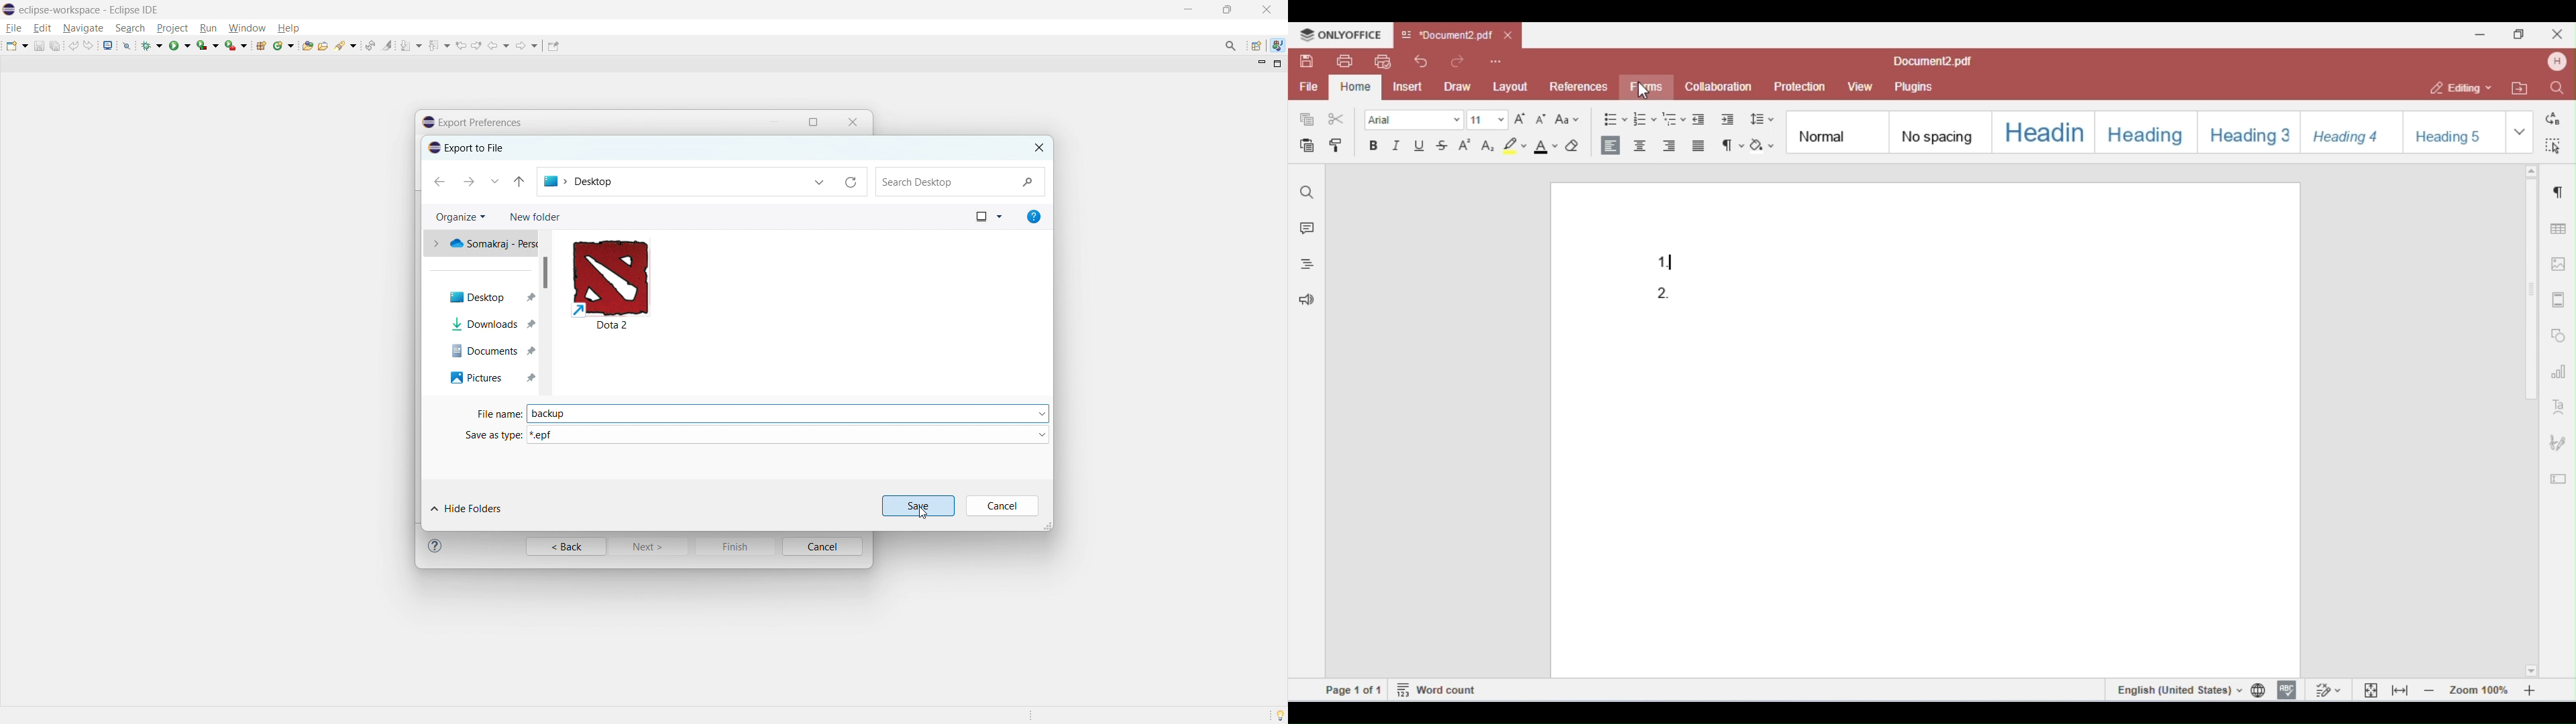 The height and width of the screenshot is (728, 2576). Describe the element at coordinates (172, 27) in the screenshot. I see `project` at that location.